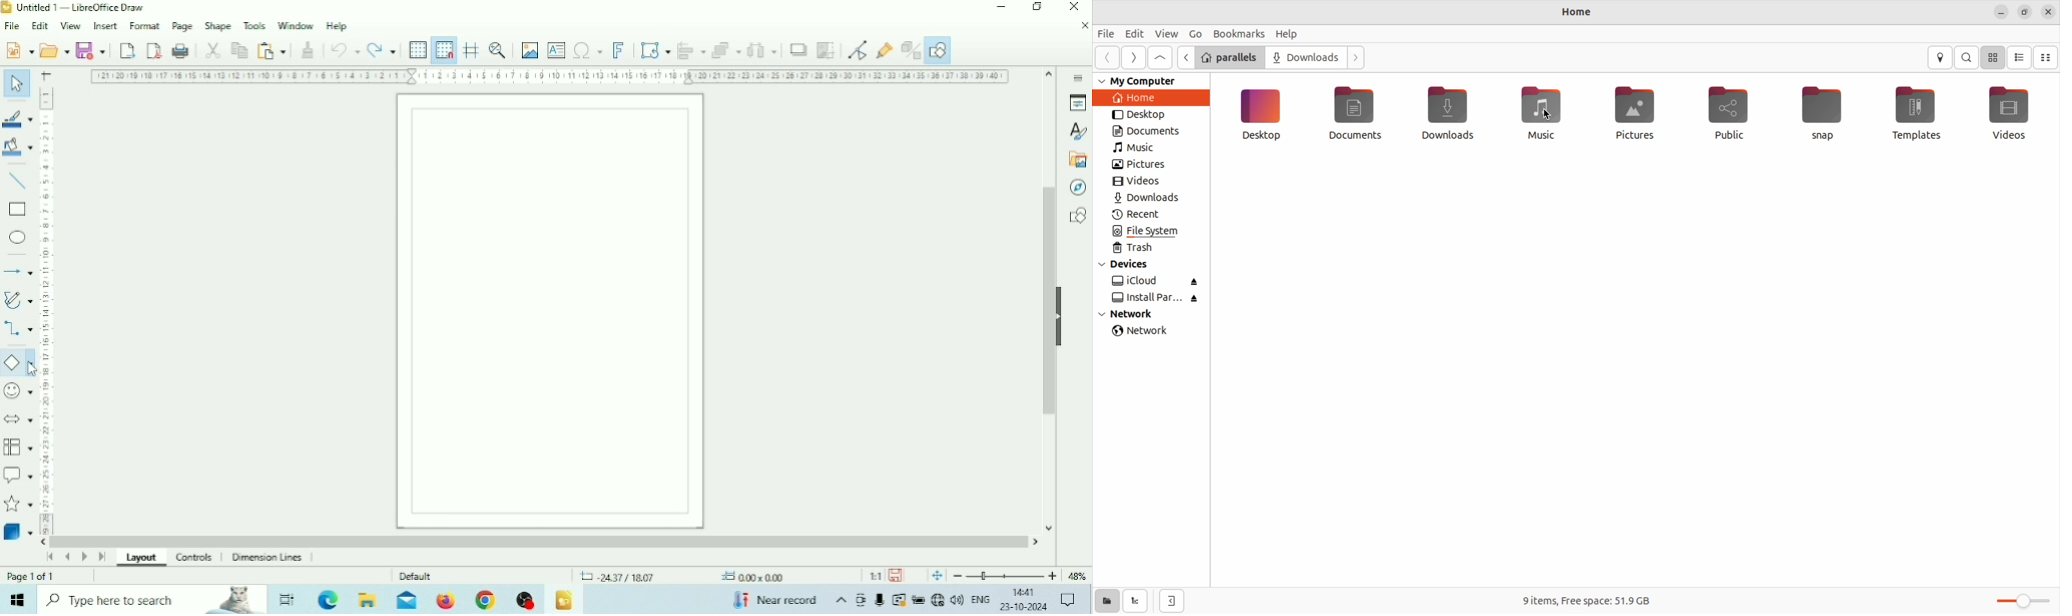 The height and width of the screenshot is (616, 2072). I want to click on Warning, so click(897, 600).